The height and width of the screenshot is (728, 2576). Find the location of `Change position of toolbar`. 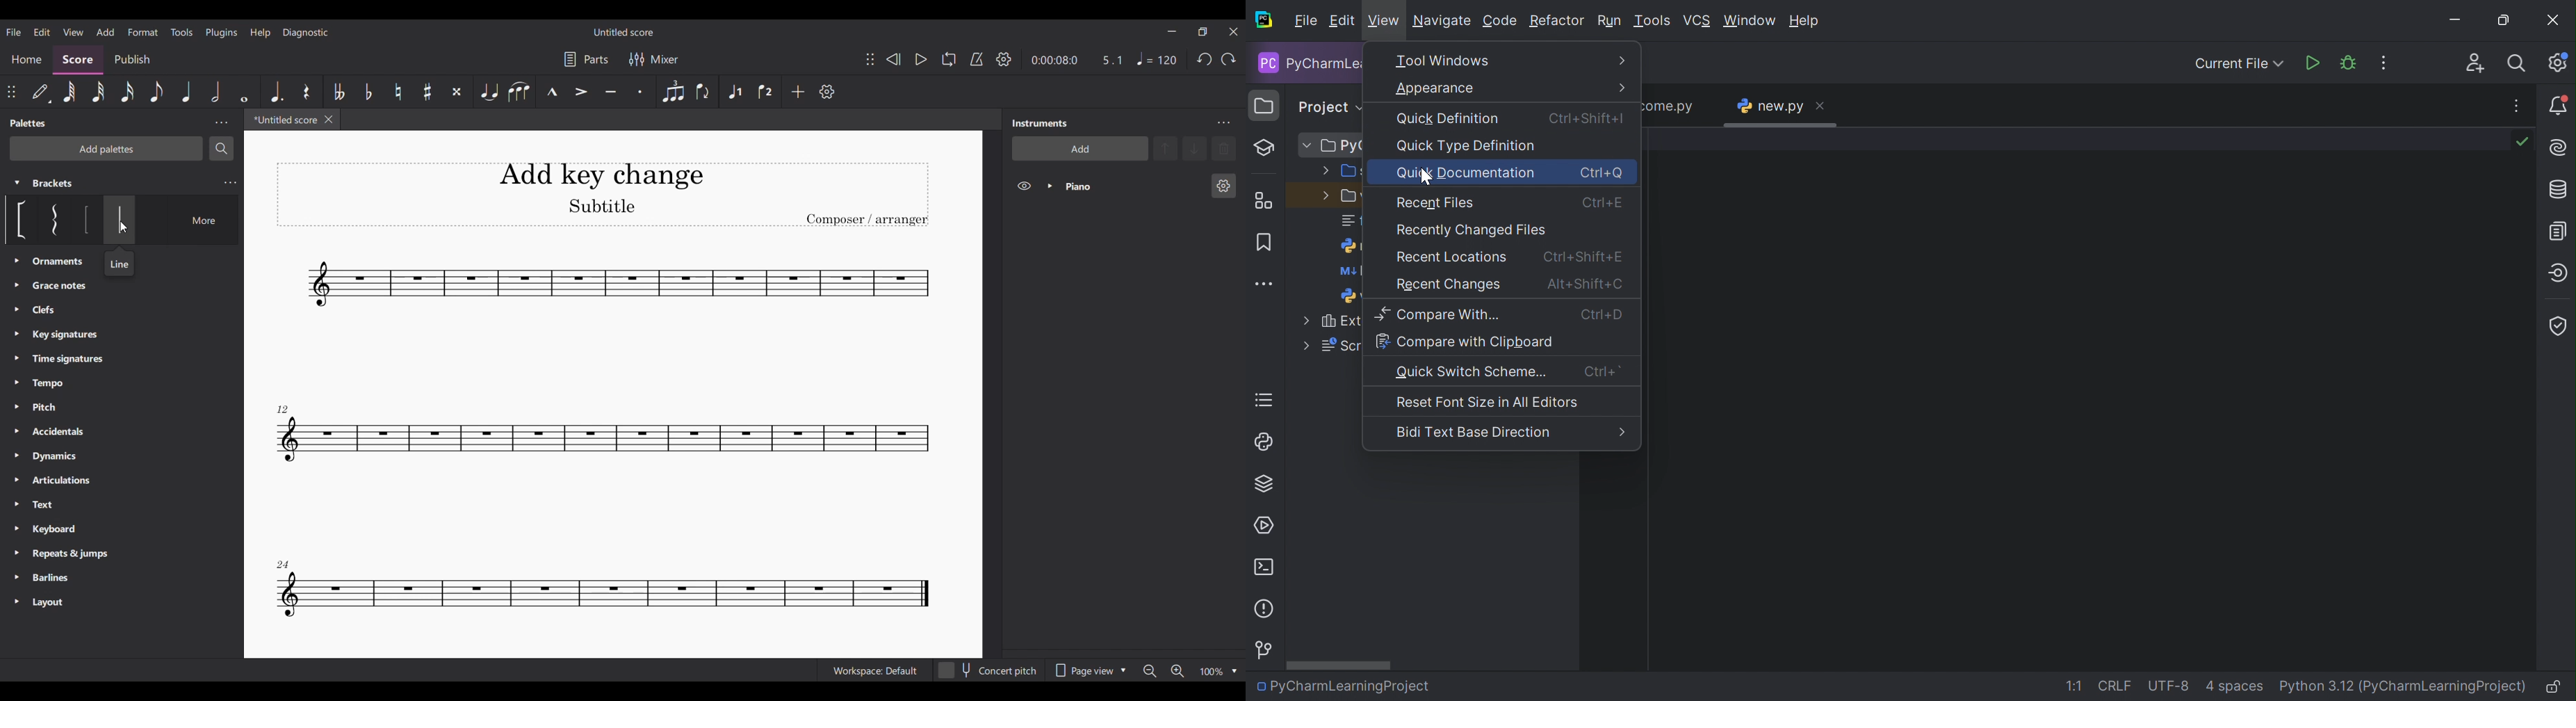

Change position of toolbar is located at coordinates (10, 92).